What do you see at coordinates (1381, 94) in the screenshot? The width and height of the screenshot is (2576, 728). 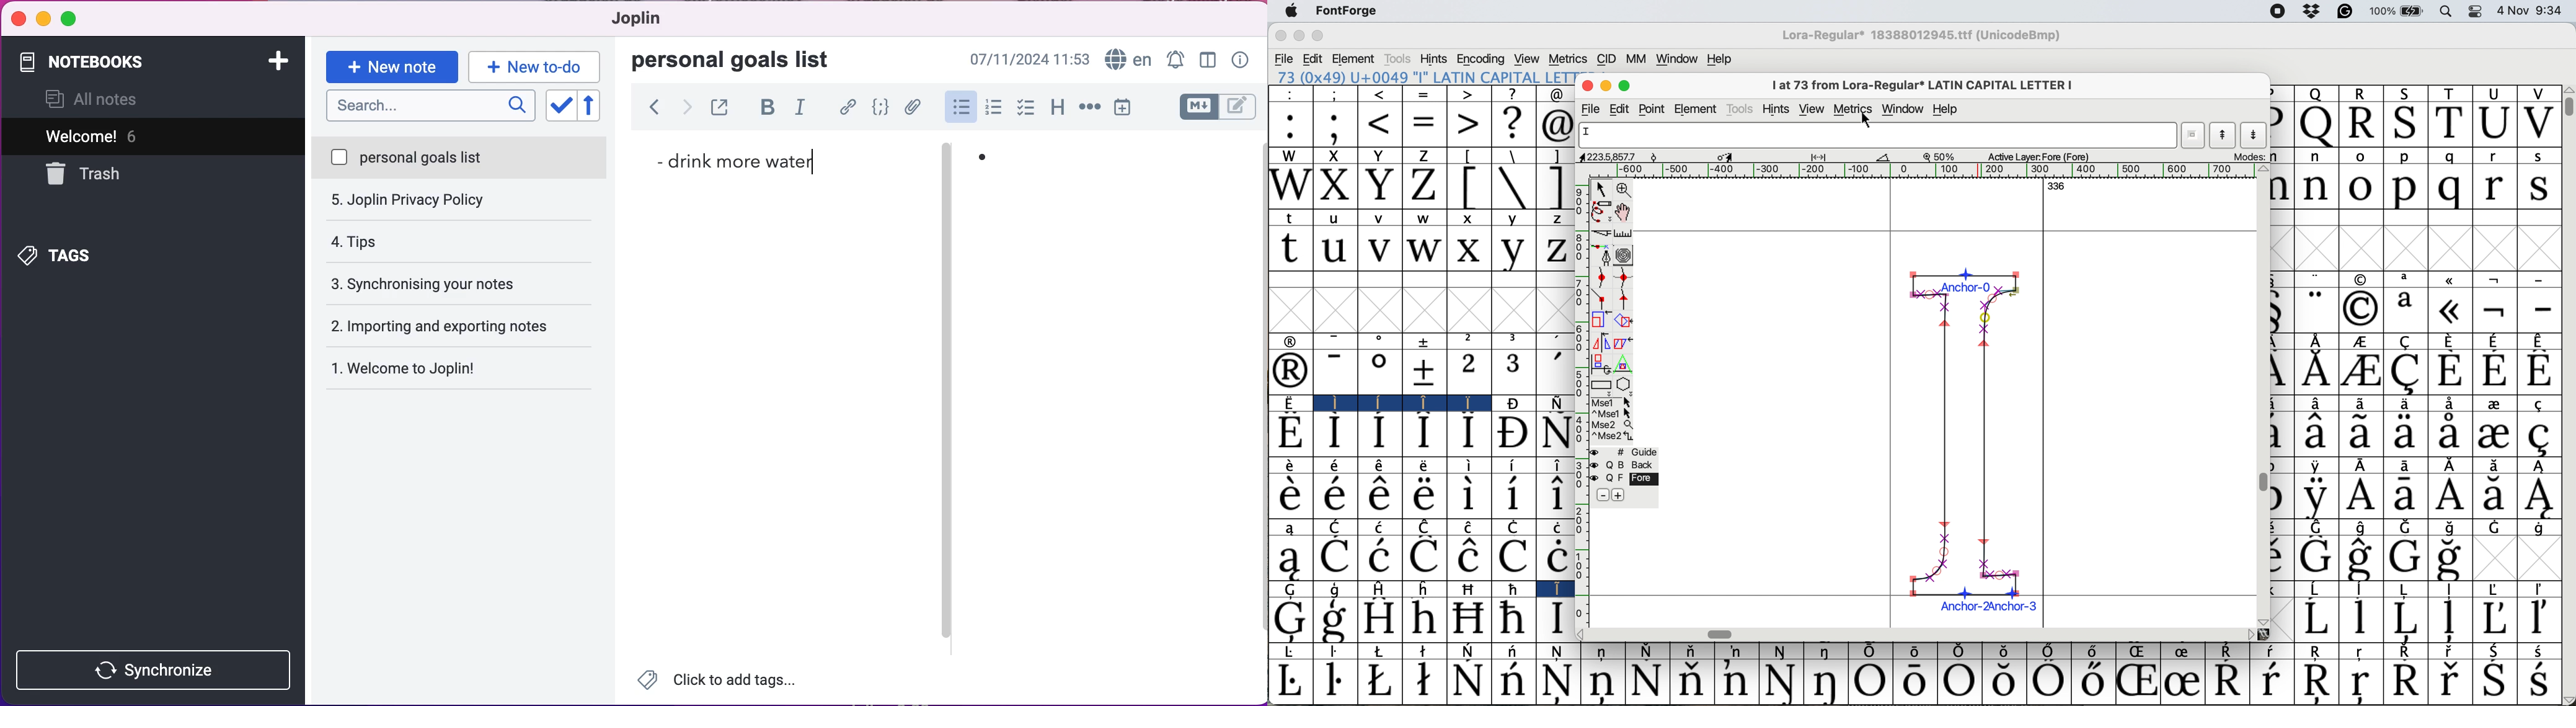 I see `<` at bounding box center [1381, 94].